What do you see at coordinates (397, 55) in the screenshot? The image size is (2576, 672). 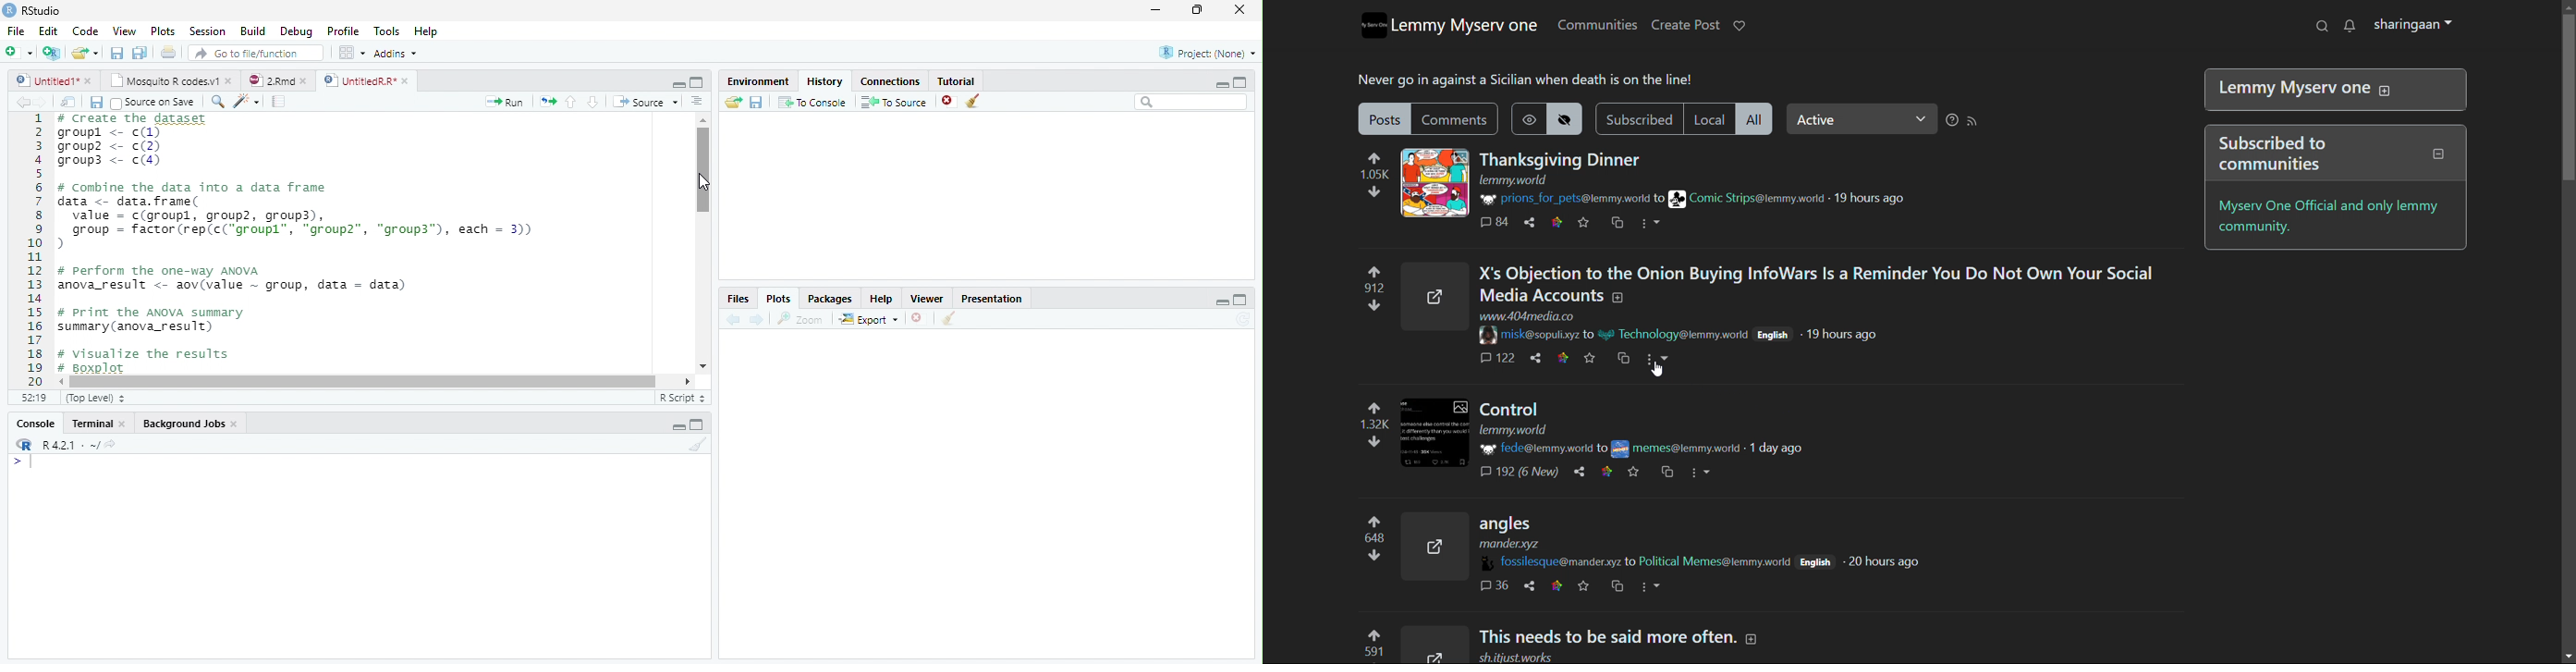 I see `Addins` at bounding box center [397, 55].